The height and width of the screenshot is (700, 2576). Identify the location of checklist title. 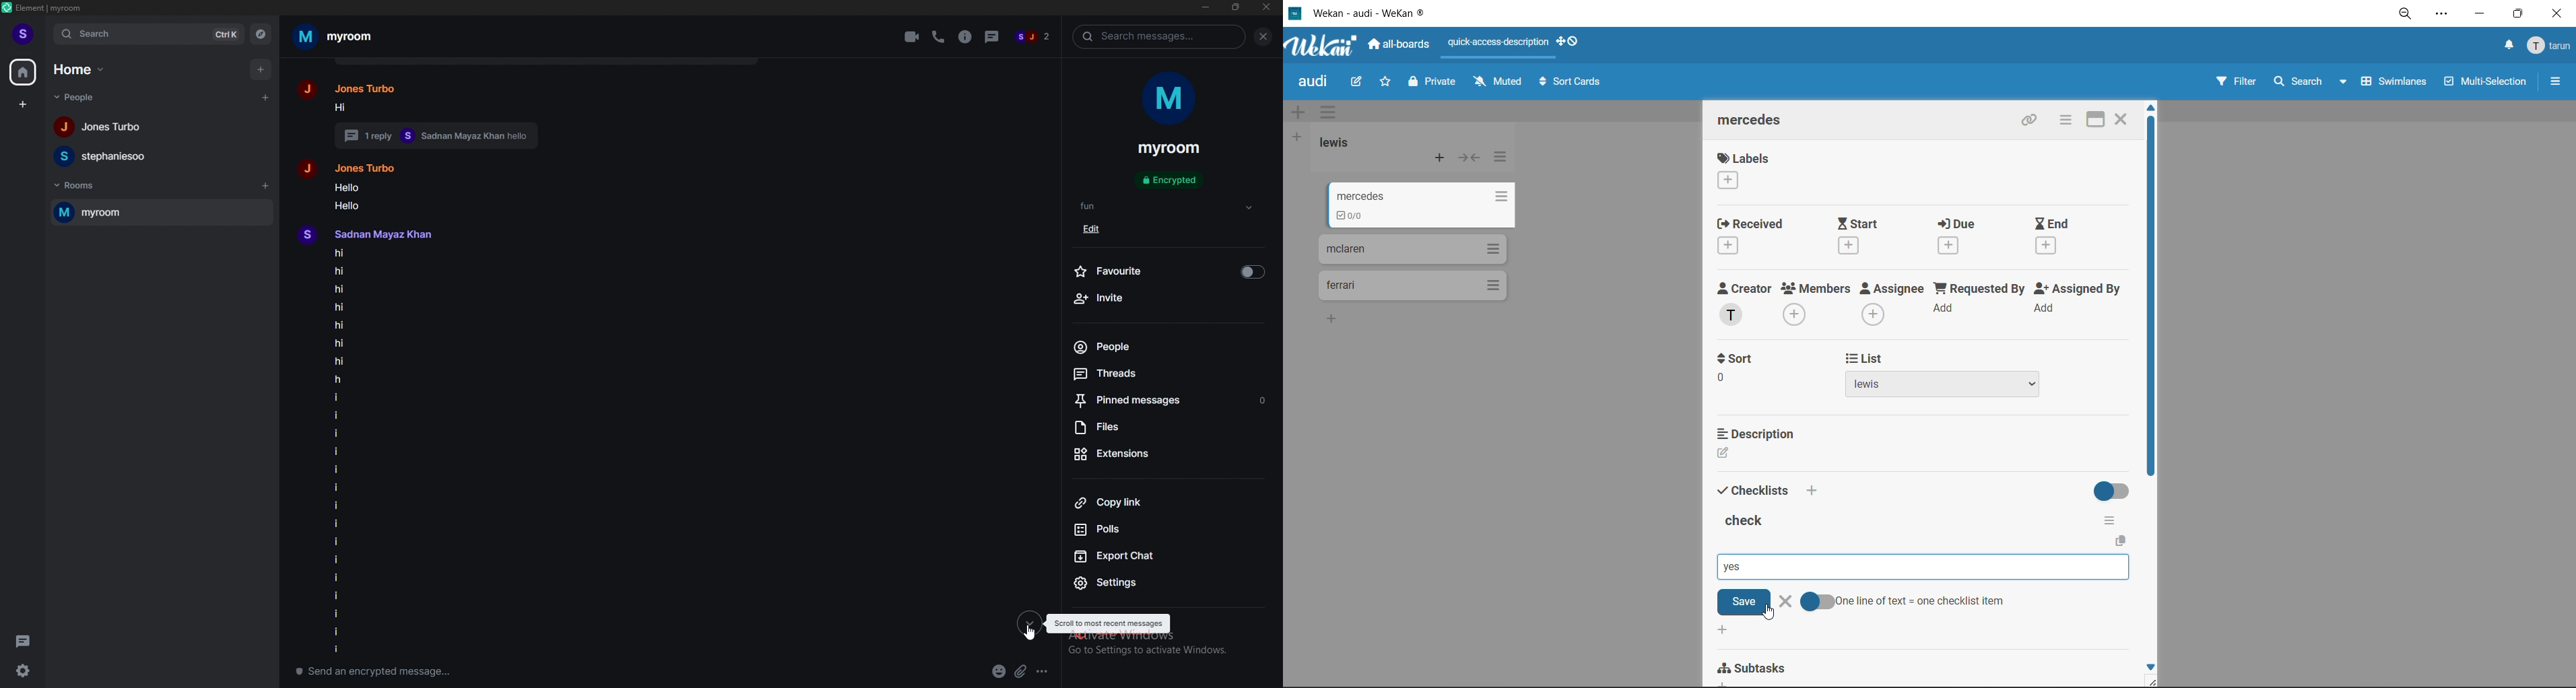
(1747, 522).